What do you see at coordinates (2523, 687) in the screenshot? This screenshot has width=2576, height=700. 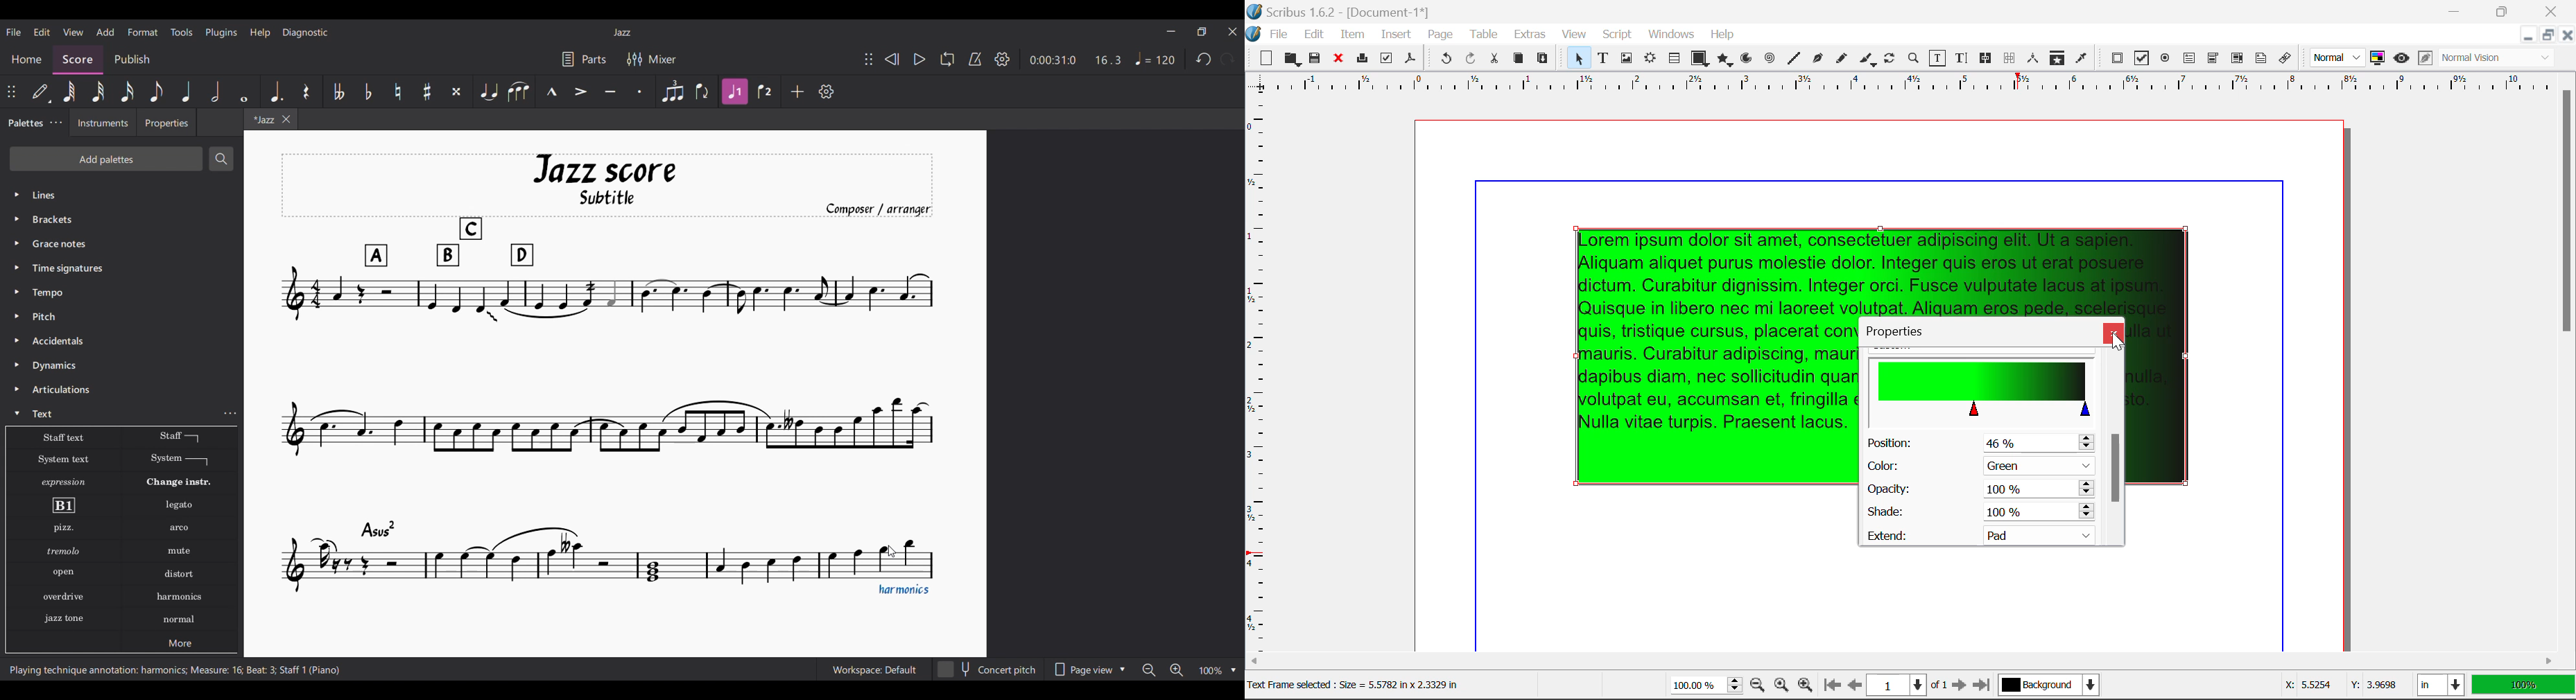 I see `Display Measurement` at bounding box center [2523, 687].